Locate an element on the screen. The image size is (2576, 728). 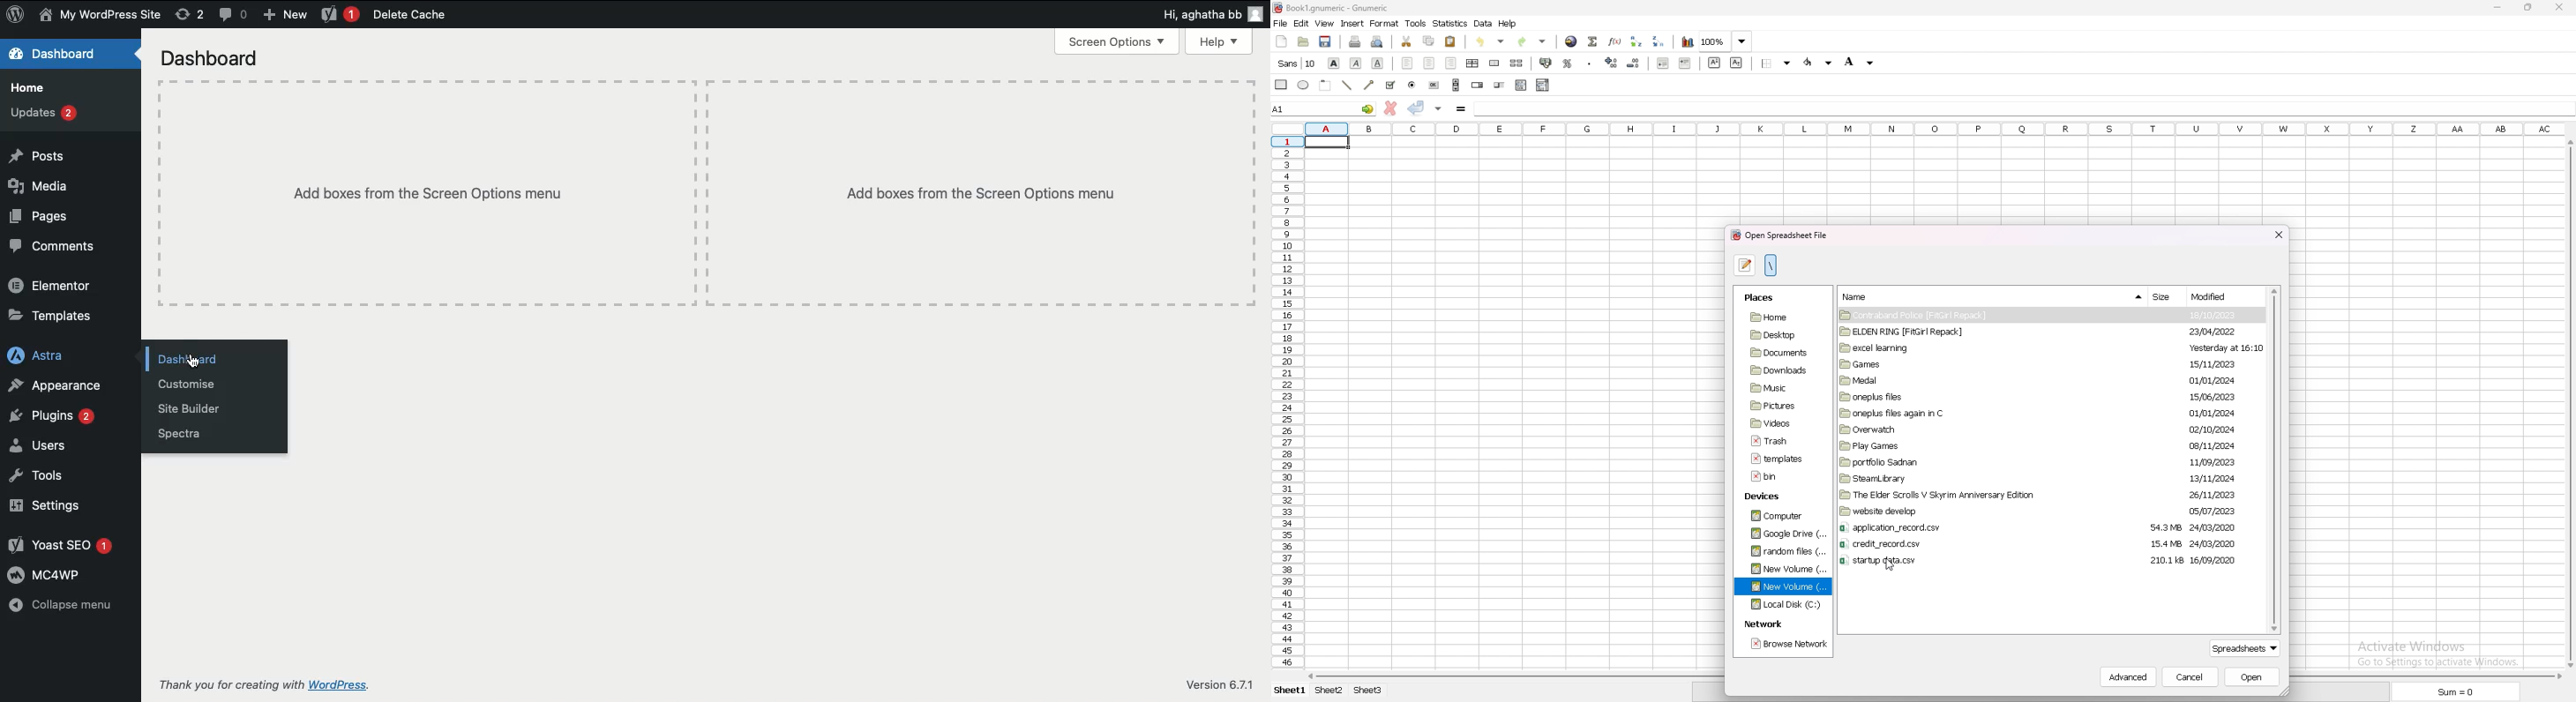
decrease indent is located at coordinates (1662, 63).